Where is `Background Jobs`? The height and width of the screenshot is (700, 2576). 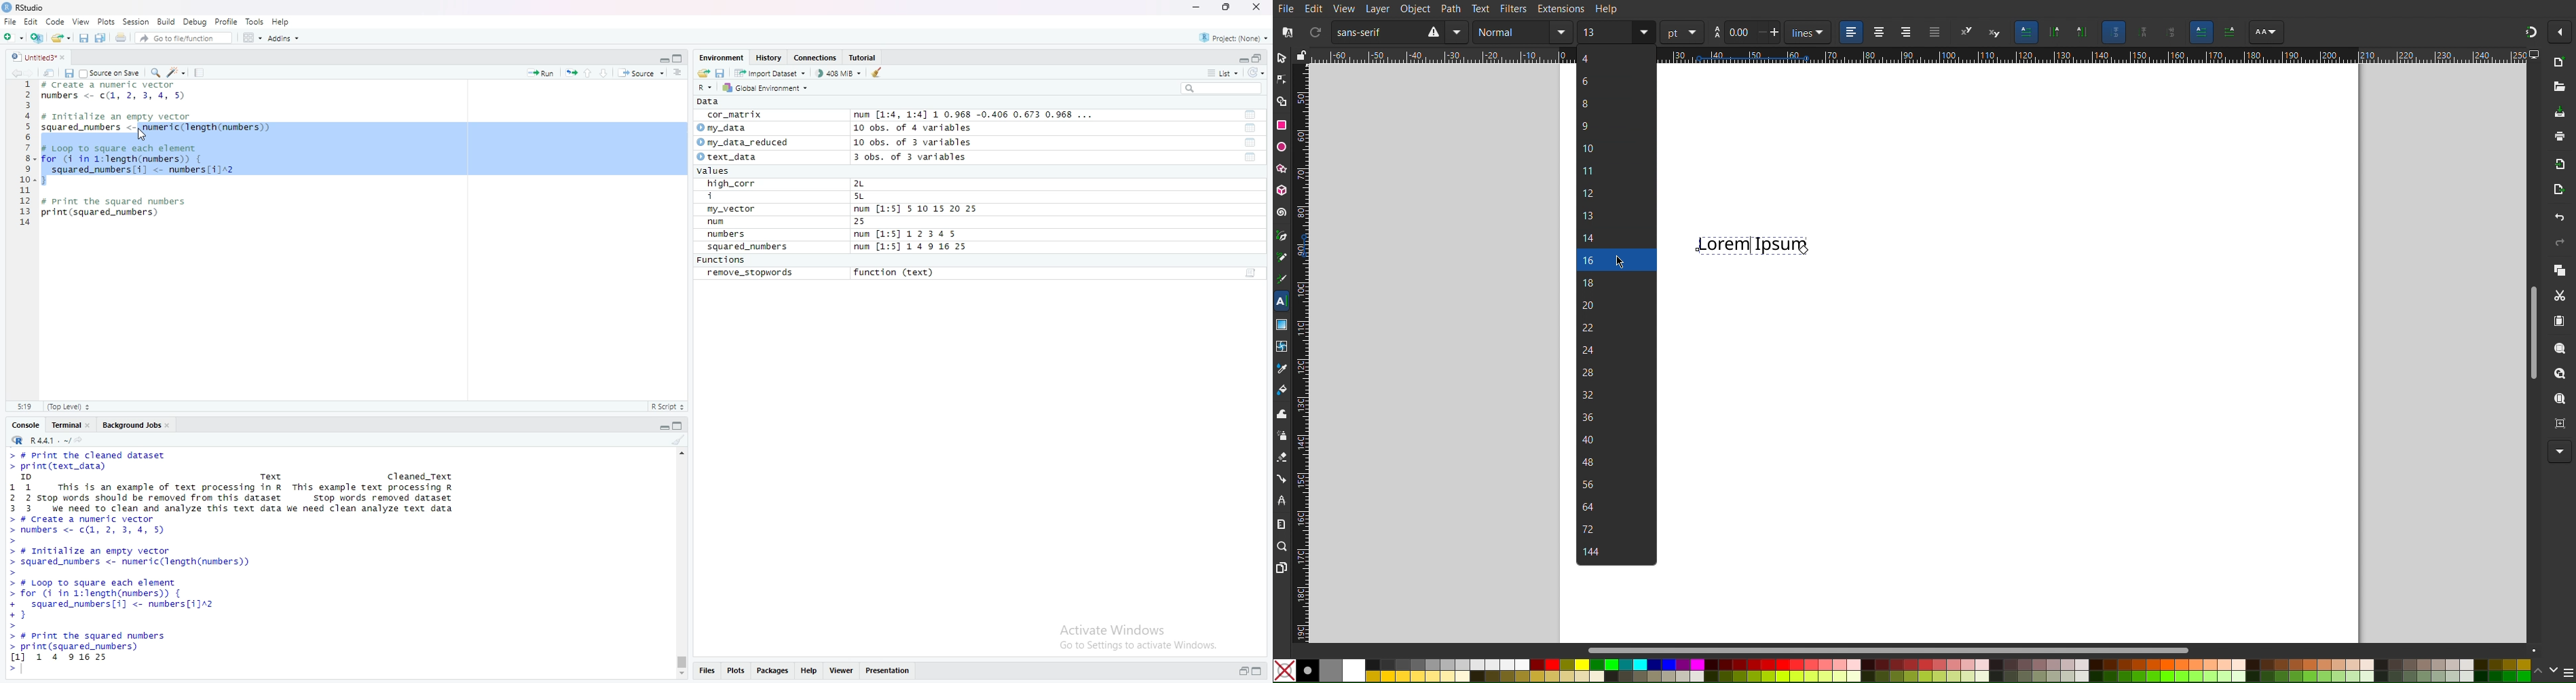 Background Jobs is located at coordinates (131, 424).